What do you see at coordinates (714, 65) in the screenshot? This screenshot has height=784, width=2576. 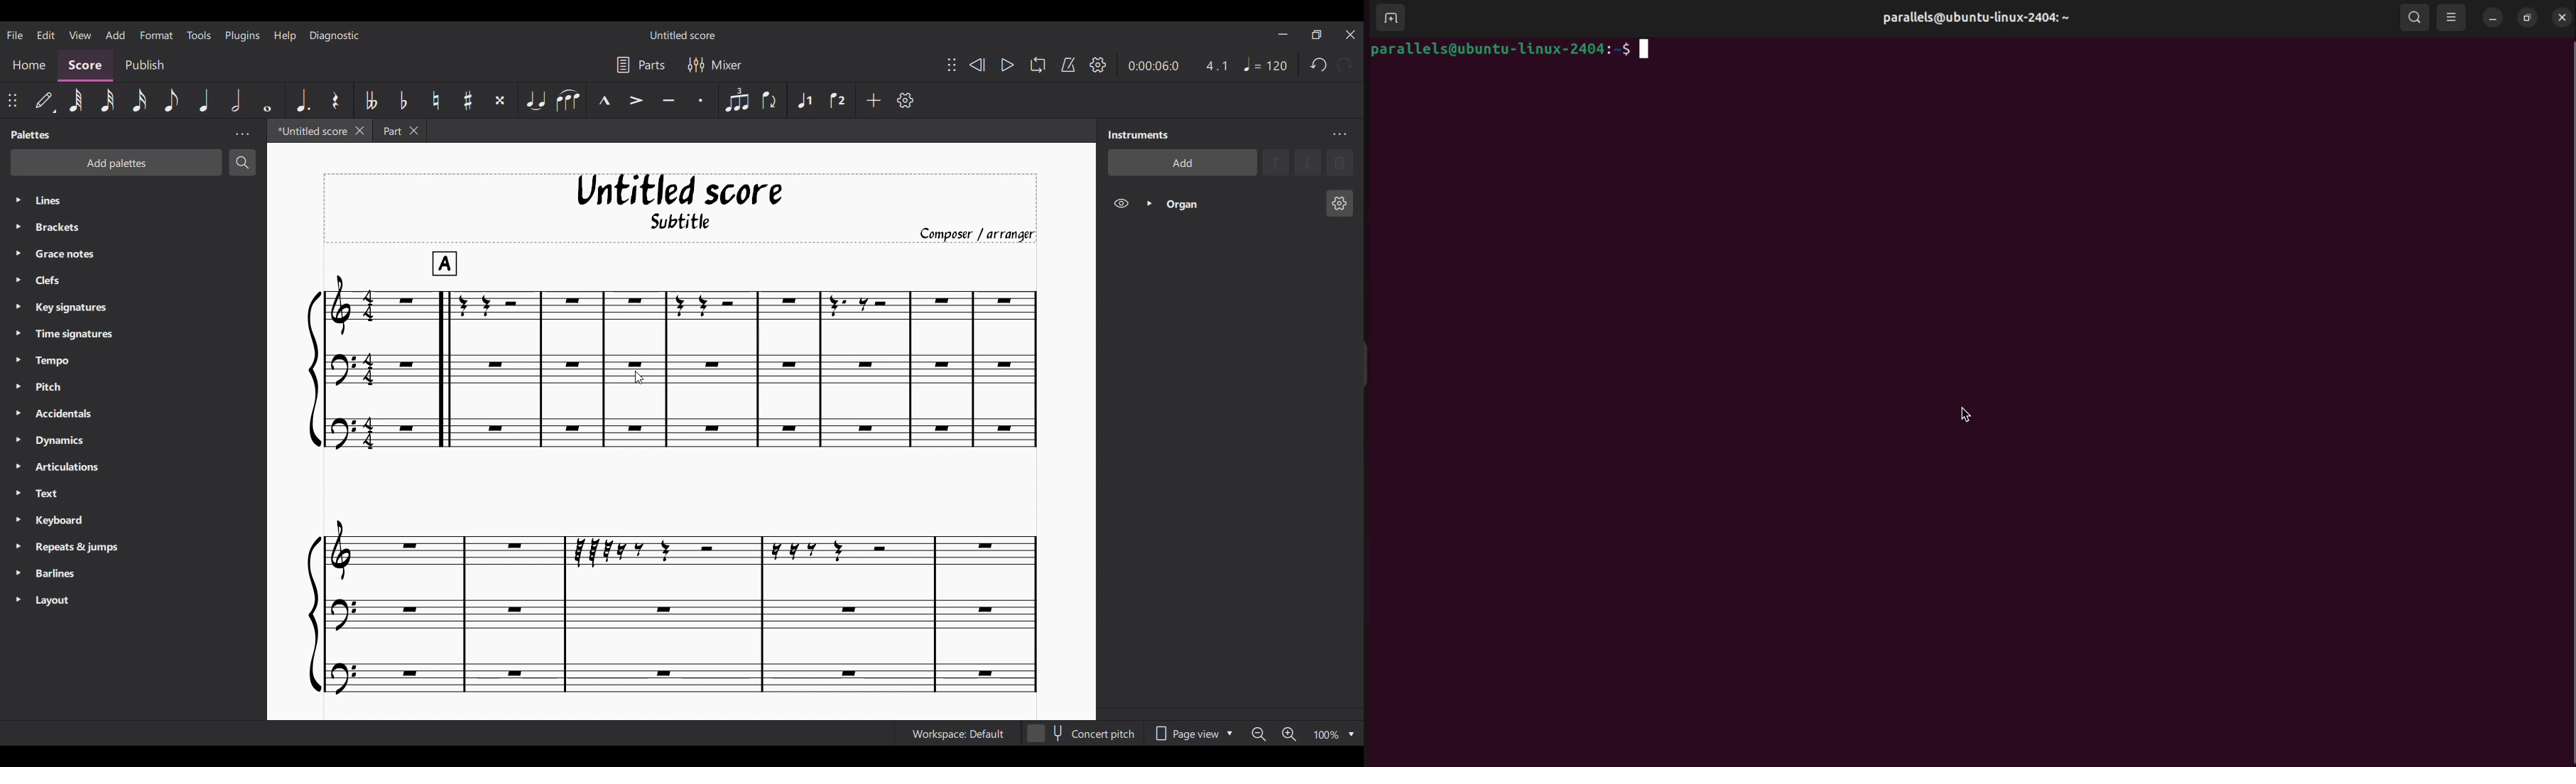 I see `Mixer settings` at bounding box center [714, 65].